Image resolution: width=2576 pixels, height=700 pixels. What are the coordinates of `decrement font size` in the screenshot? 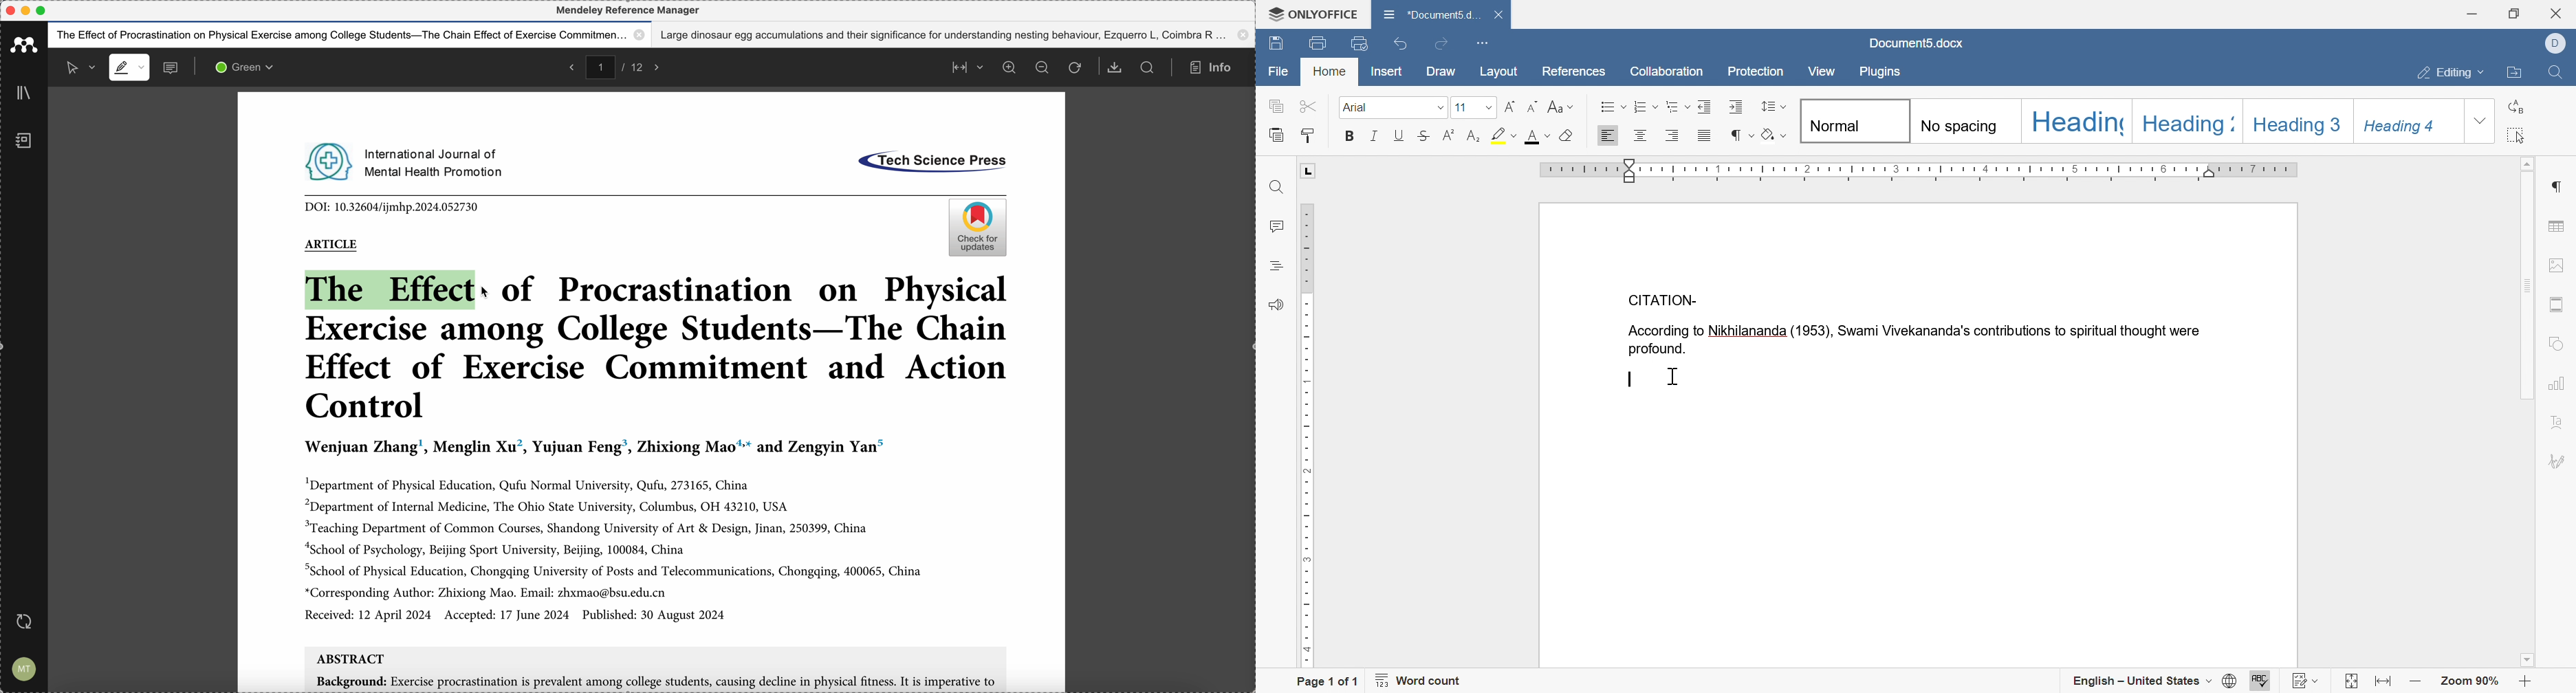 It's located at (1536, 106).